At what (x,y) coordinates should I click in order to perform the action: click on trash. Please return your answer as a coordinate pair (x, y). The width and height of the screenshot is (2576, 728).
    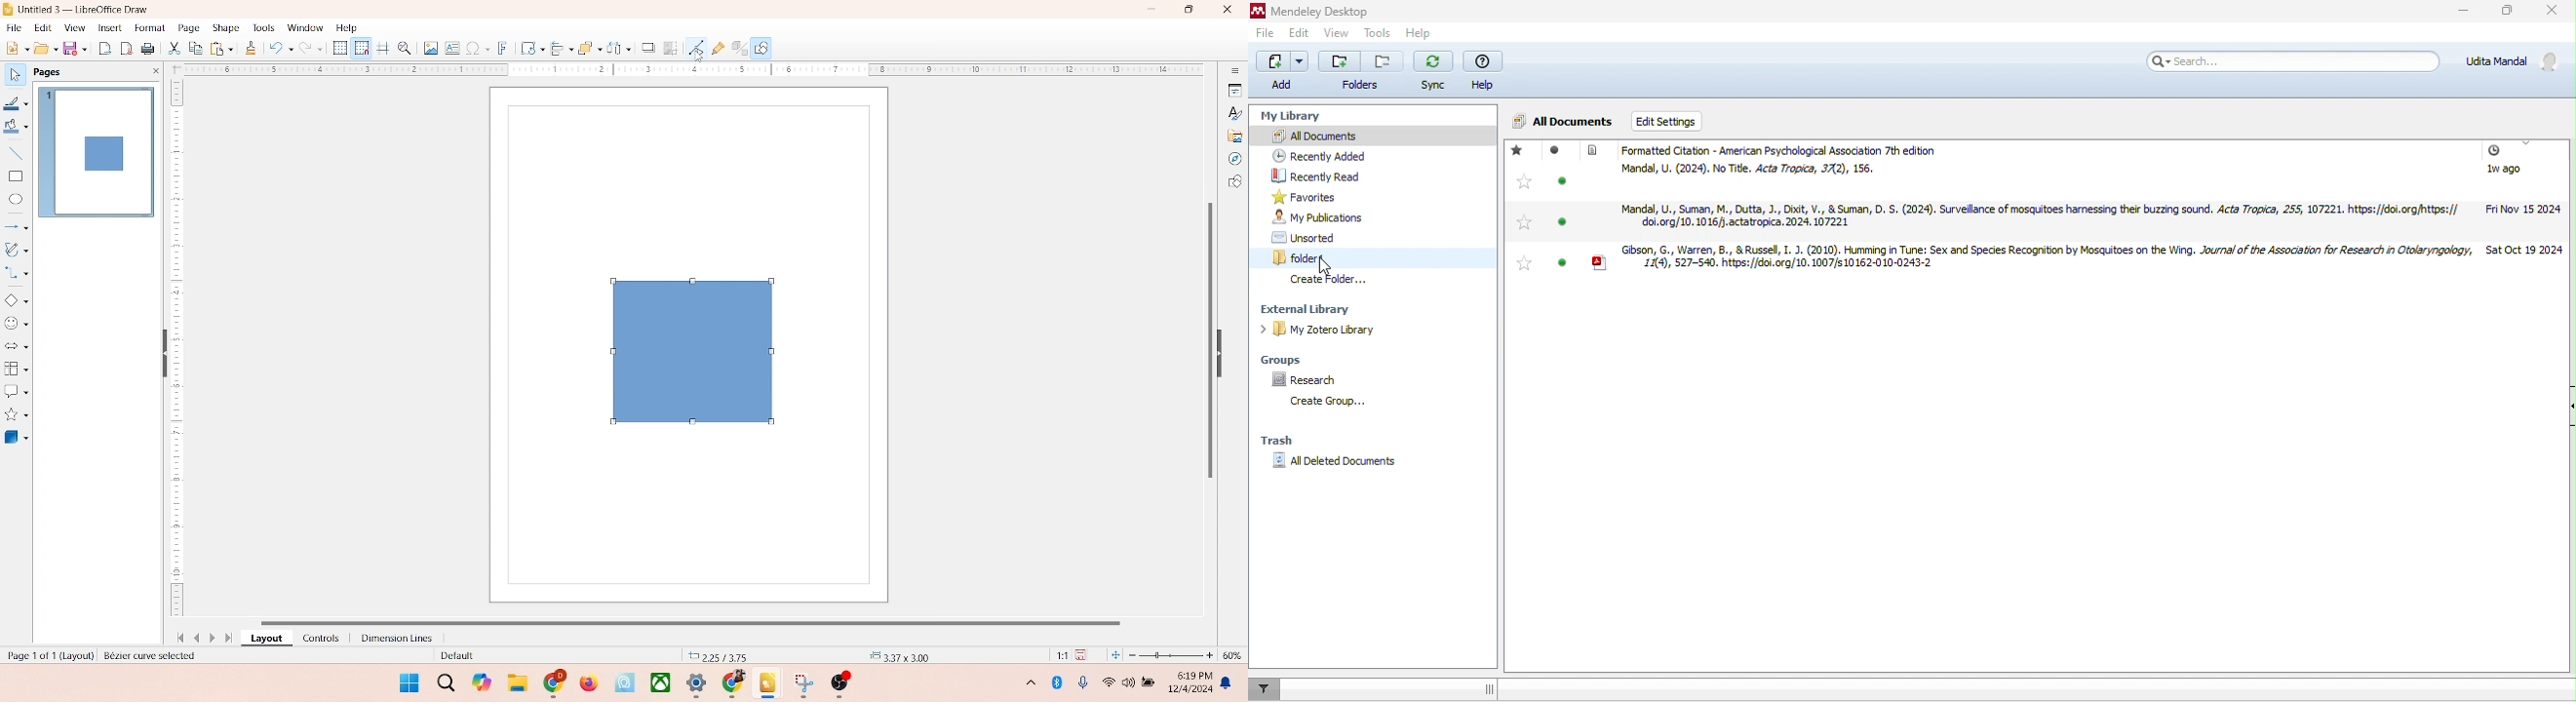
    Looking at the image, I should click on (1278, 440).